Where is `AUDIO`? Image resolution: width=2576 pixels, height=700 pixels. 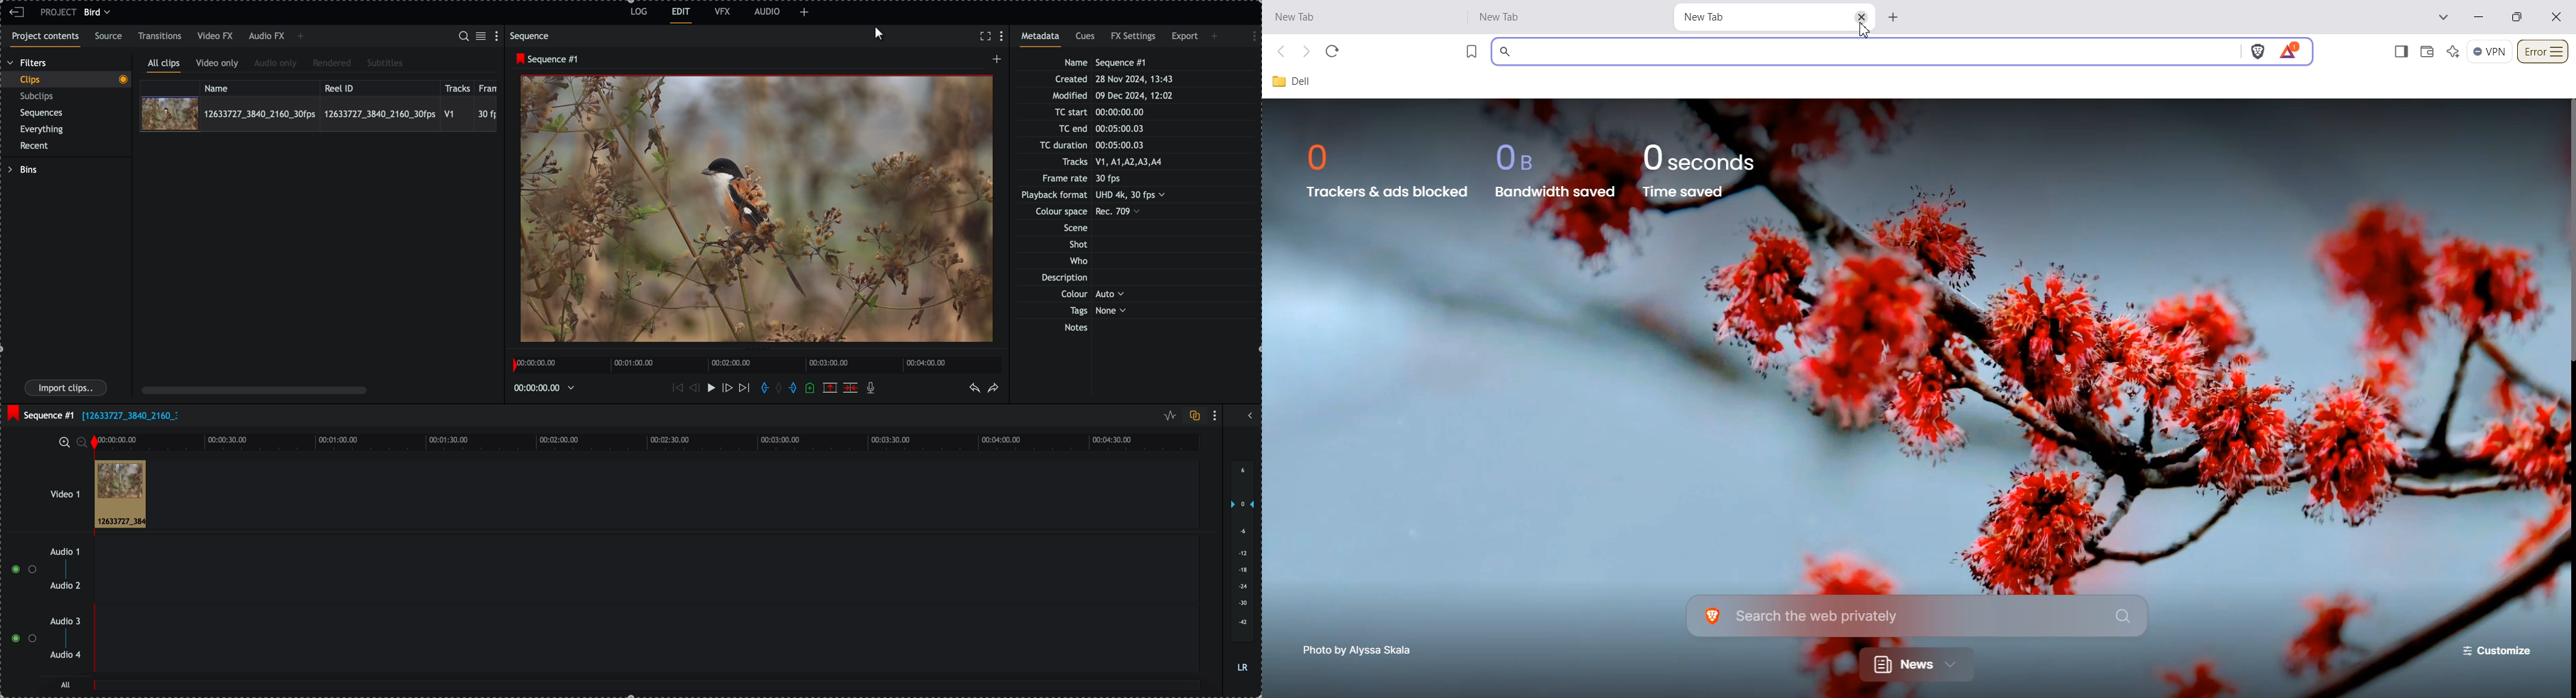 AUDIO is located at coordinates (768, 11).